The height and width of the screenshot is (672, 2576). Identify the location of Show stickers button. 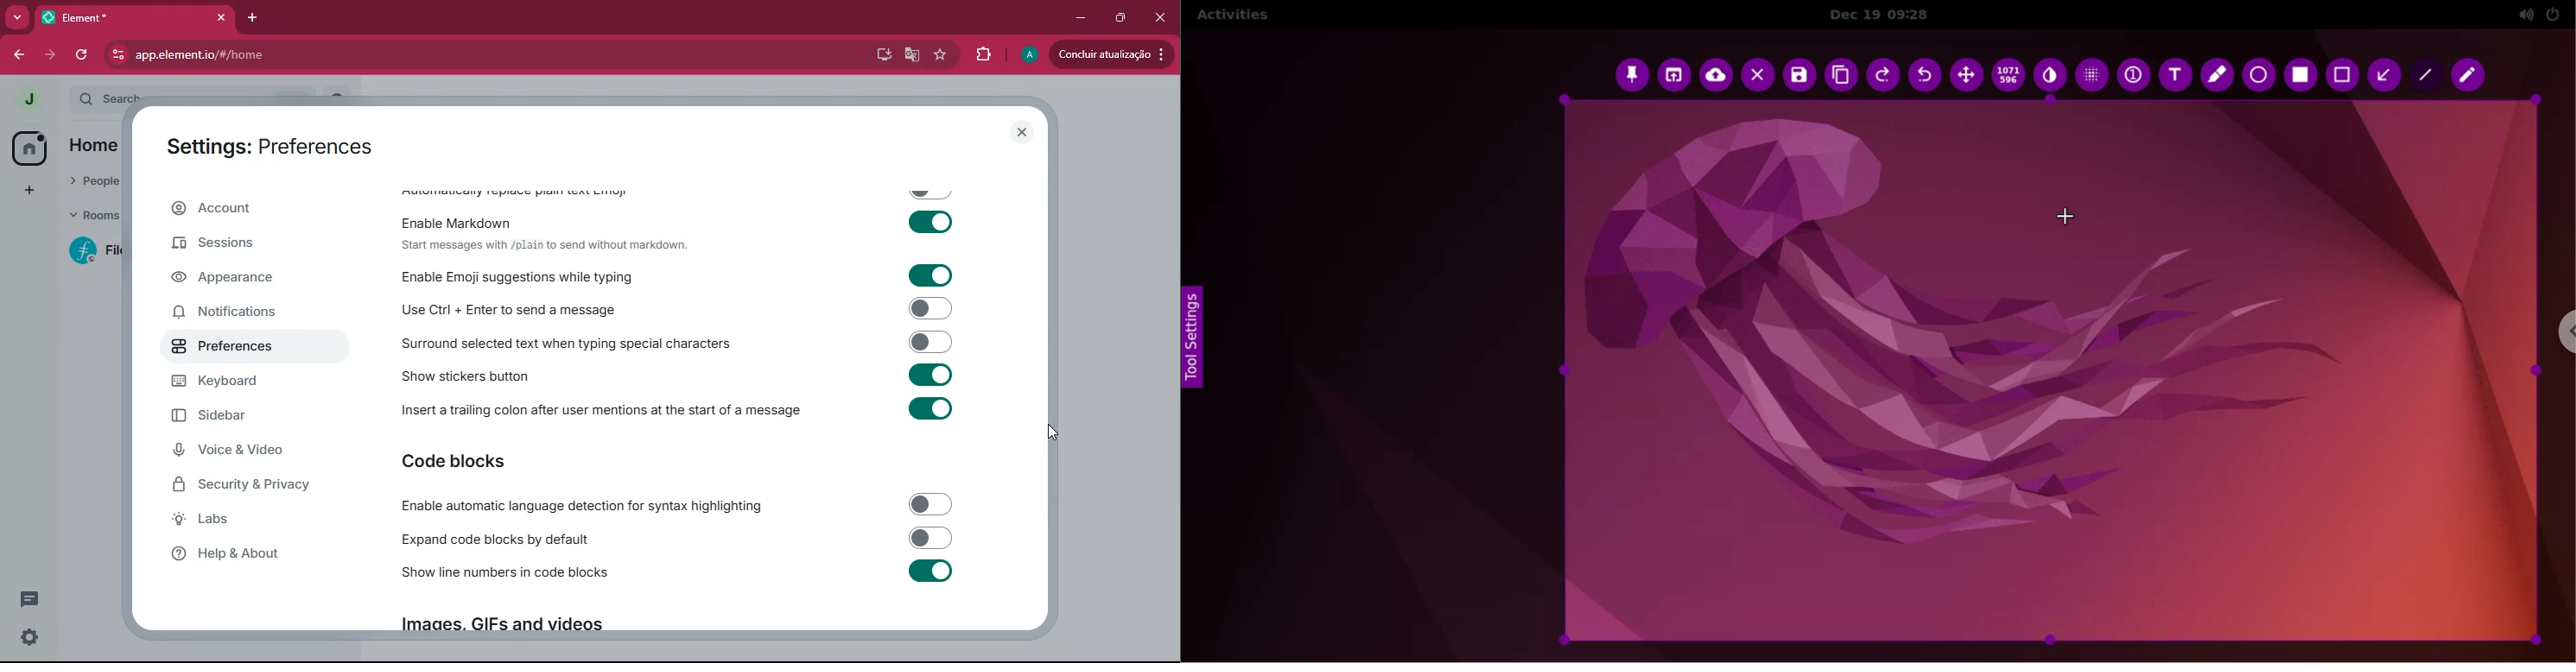
(680, 376).